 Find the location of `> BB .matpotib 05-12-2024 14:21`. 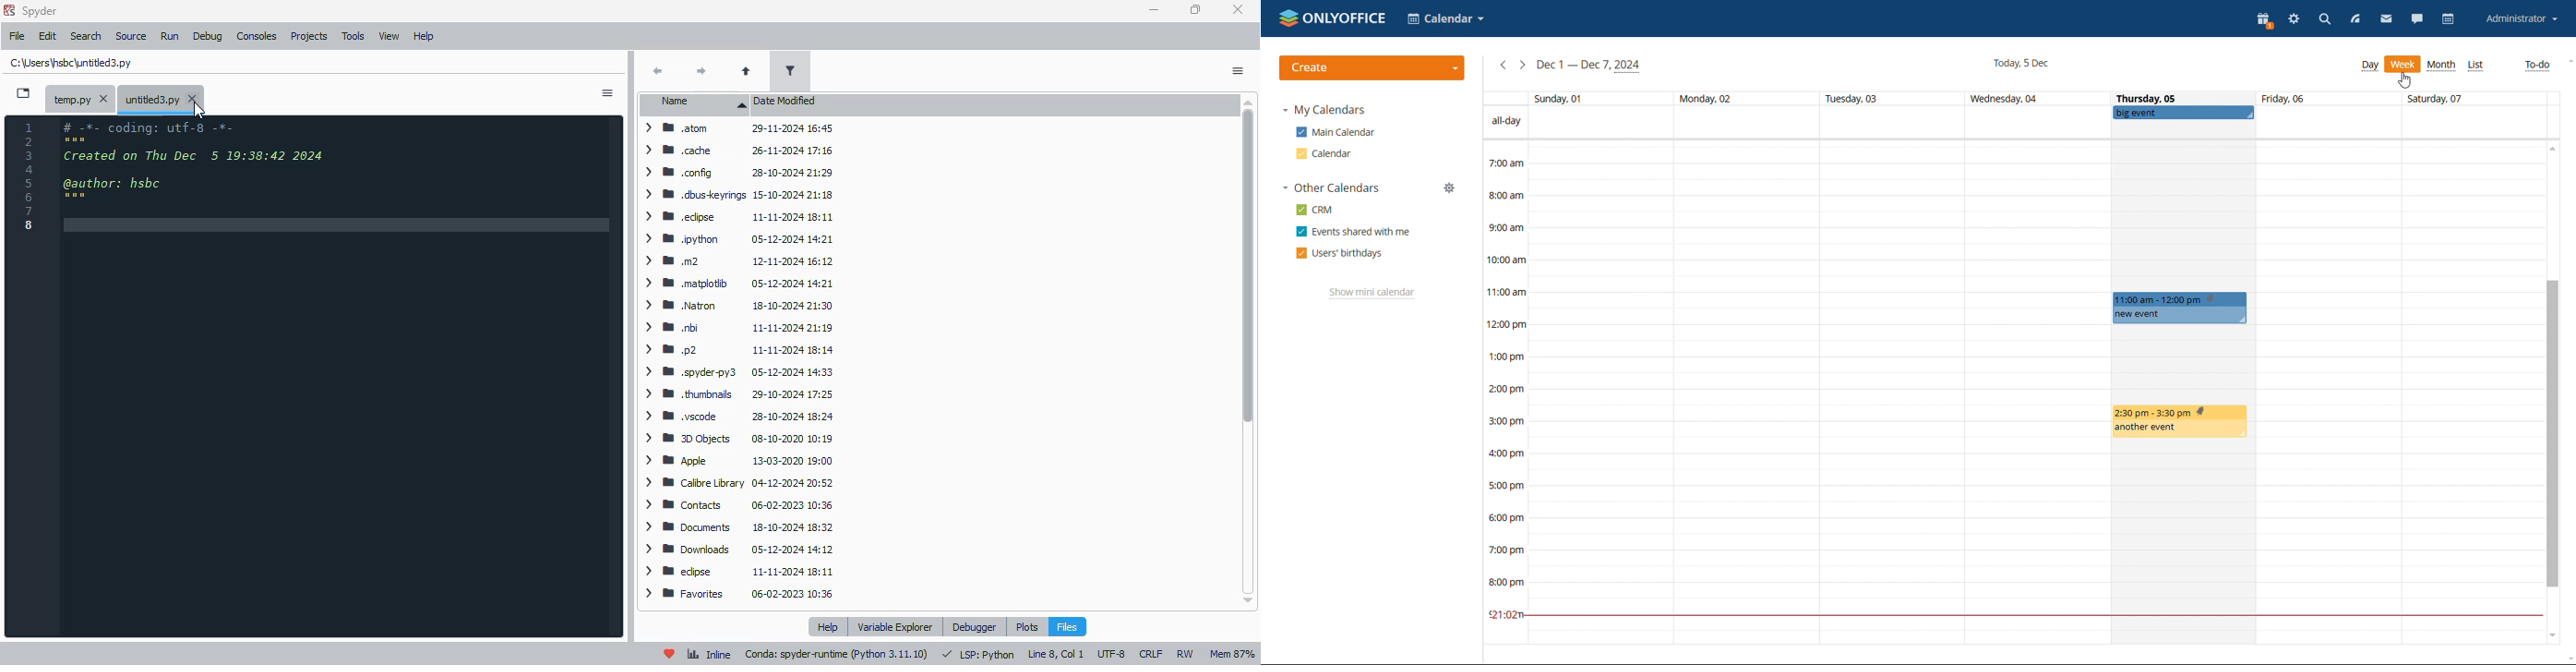

> BB .matpotib 05-12-2024 14:21 is located at coordinates (736, 284).